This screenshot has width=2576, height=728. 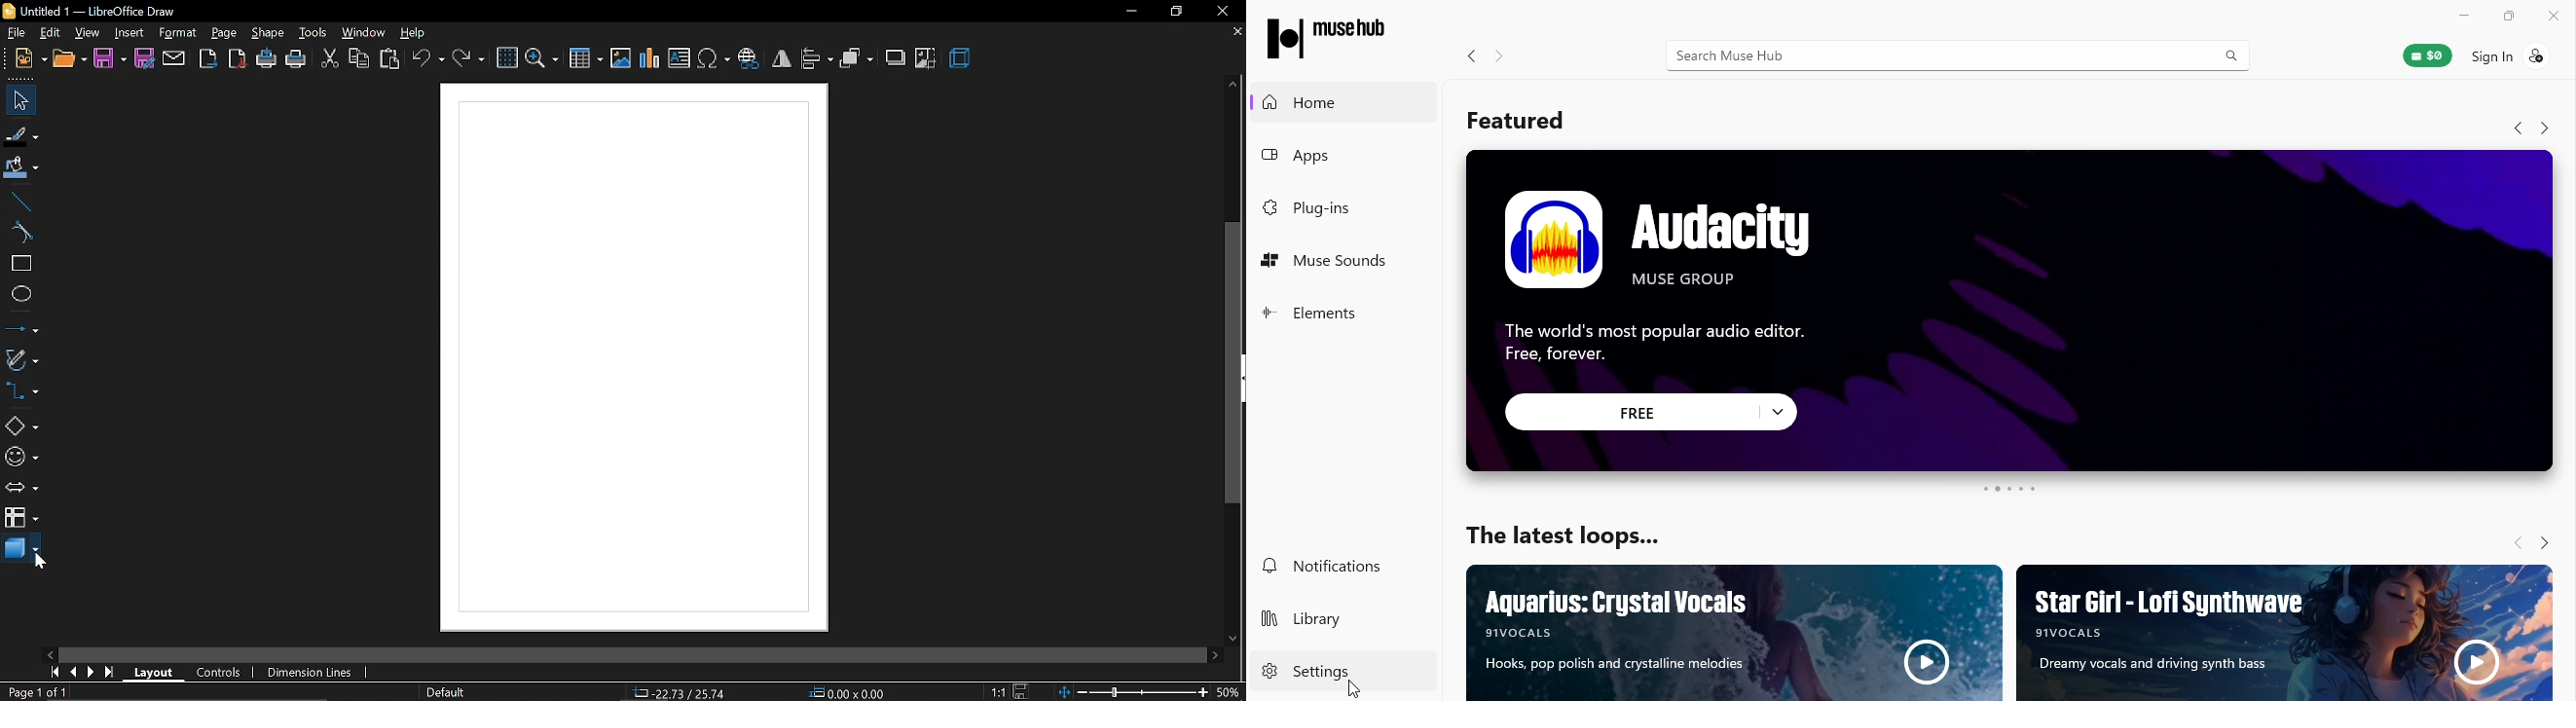 I want to click on align, so click(x=817, y=60).